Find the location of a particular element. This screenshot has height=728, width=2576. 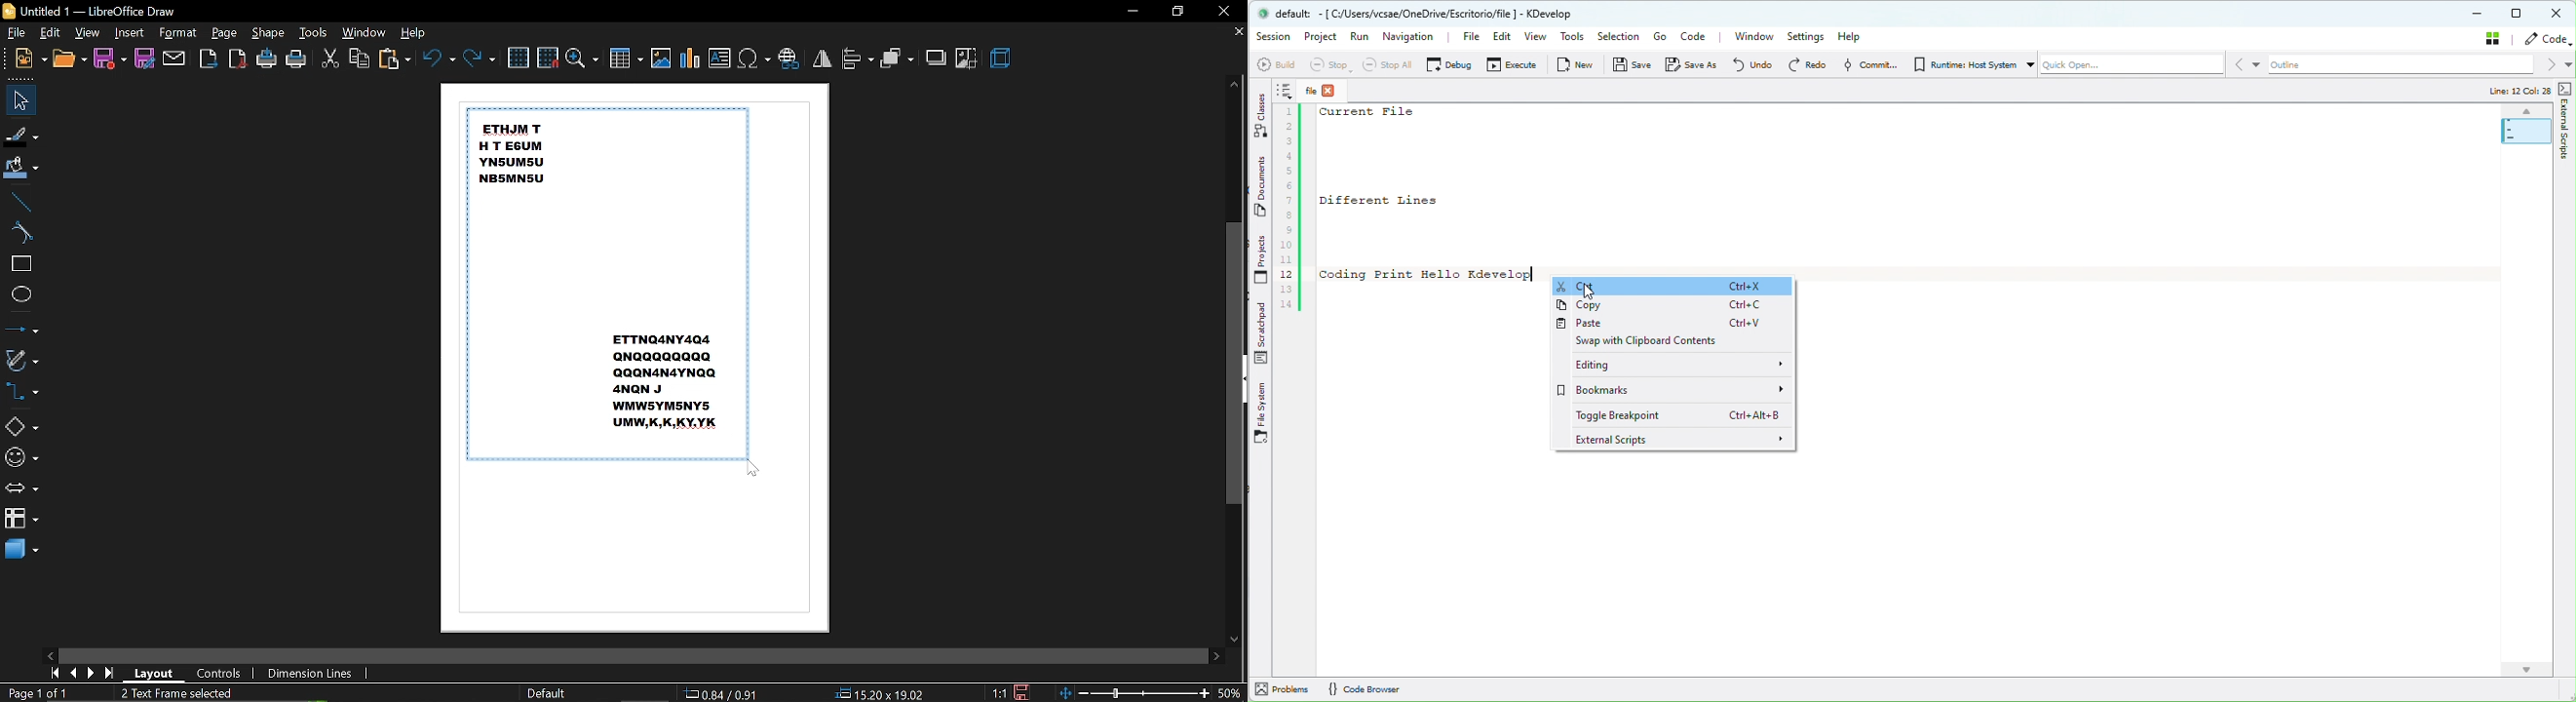

grid is located at coordinates (519, 57).